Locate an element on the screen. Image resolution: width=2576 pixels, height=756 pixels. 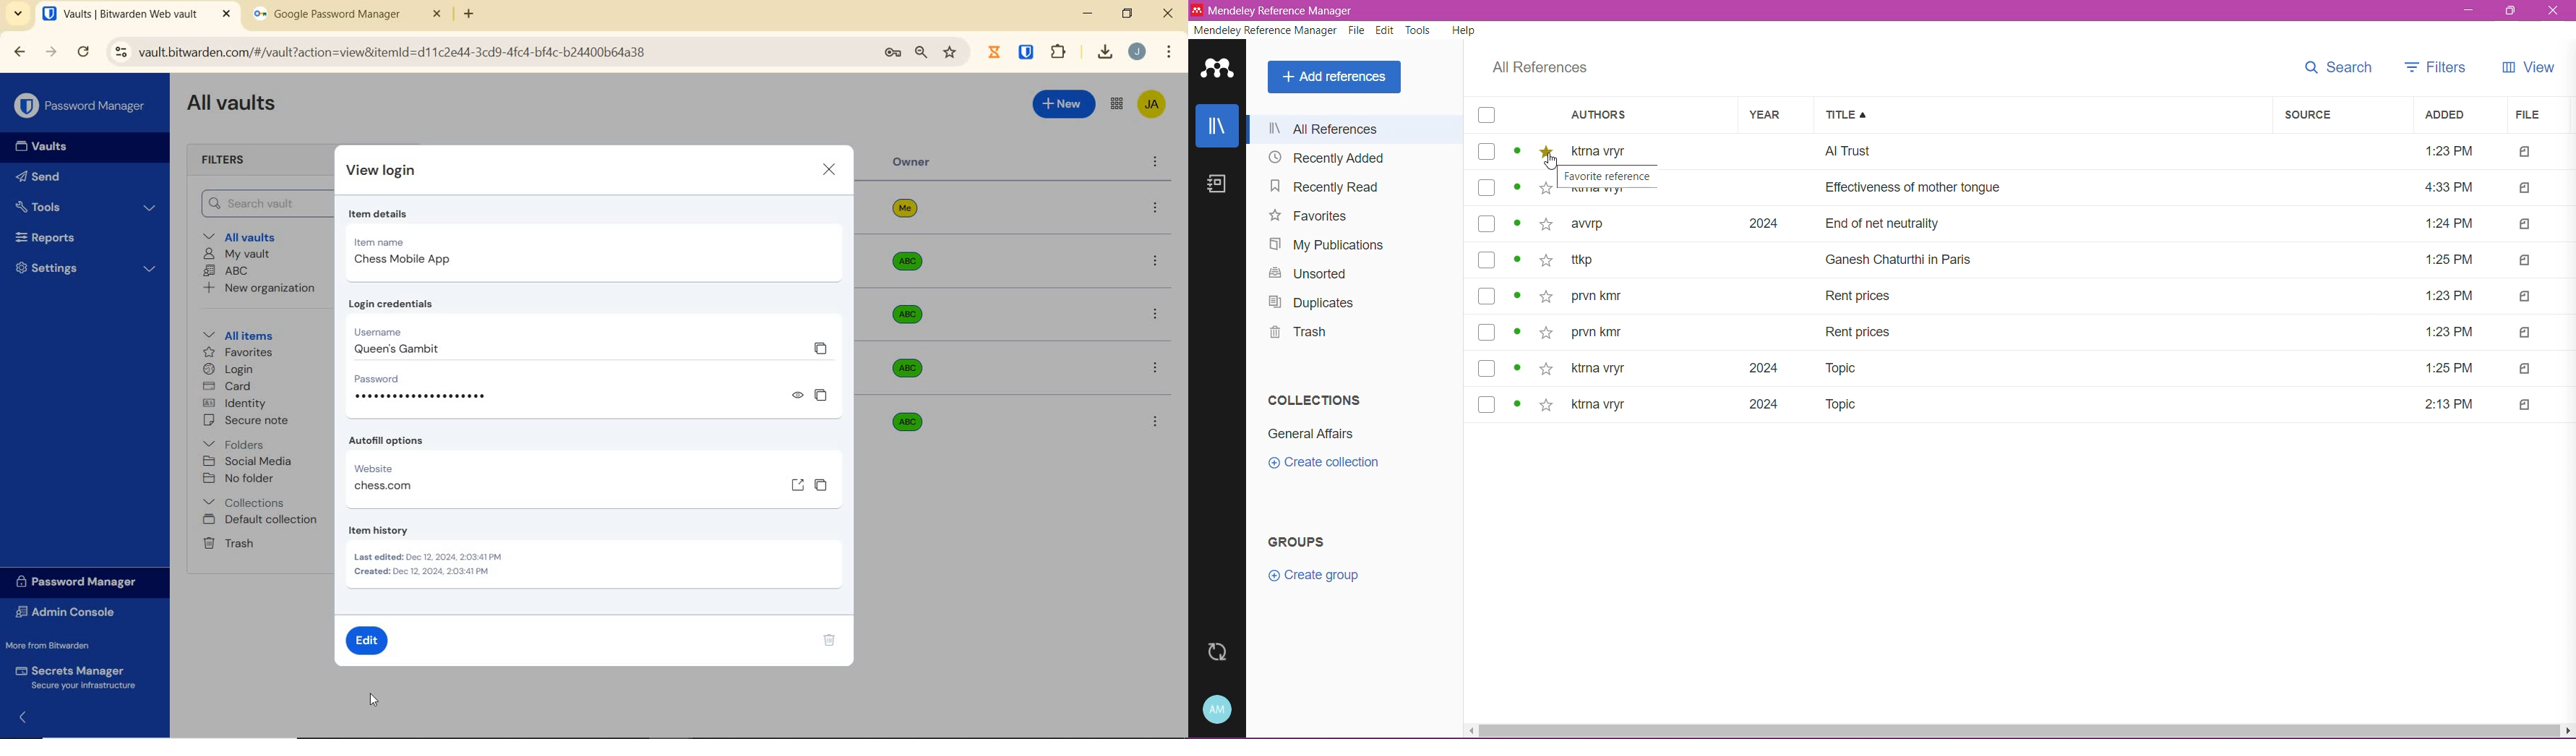
Indicates file type is located at coordinates (2525, 189).